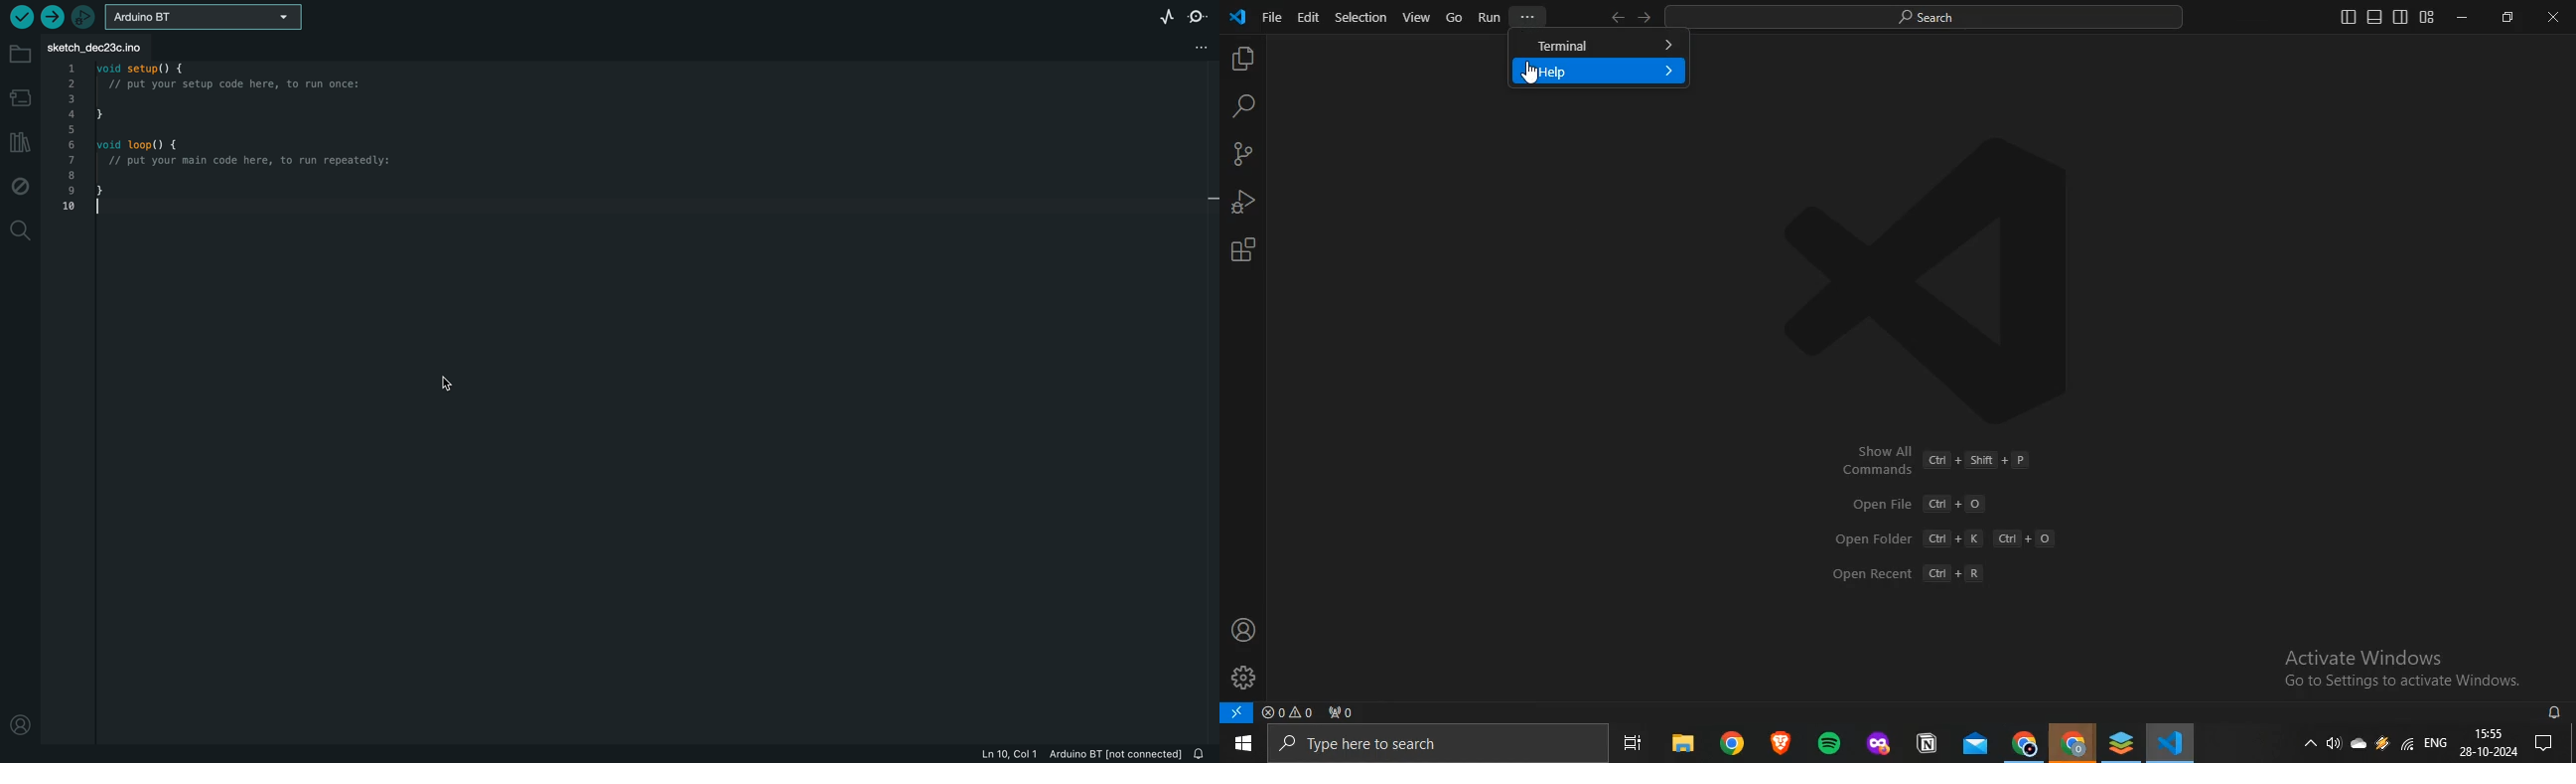 The image size is (2576, 784). What do you see at coordinates (2552, 744) in the screenshot?
I see `notifications` at bounding box center [2552, 744].